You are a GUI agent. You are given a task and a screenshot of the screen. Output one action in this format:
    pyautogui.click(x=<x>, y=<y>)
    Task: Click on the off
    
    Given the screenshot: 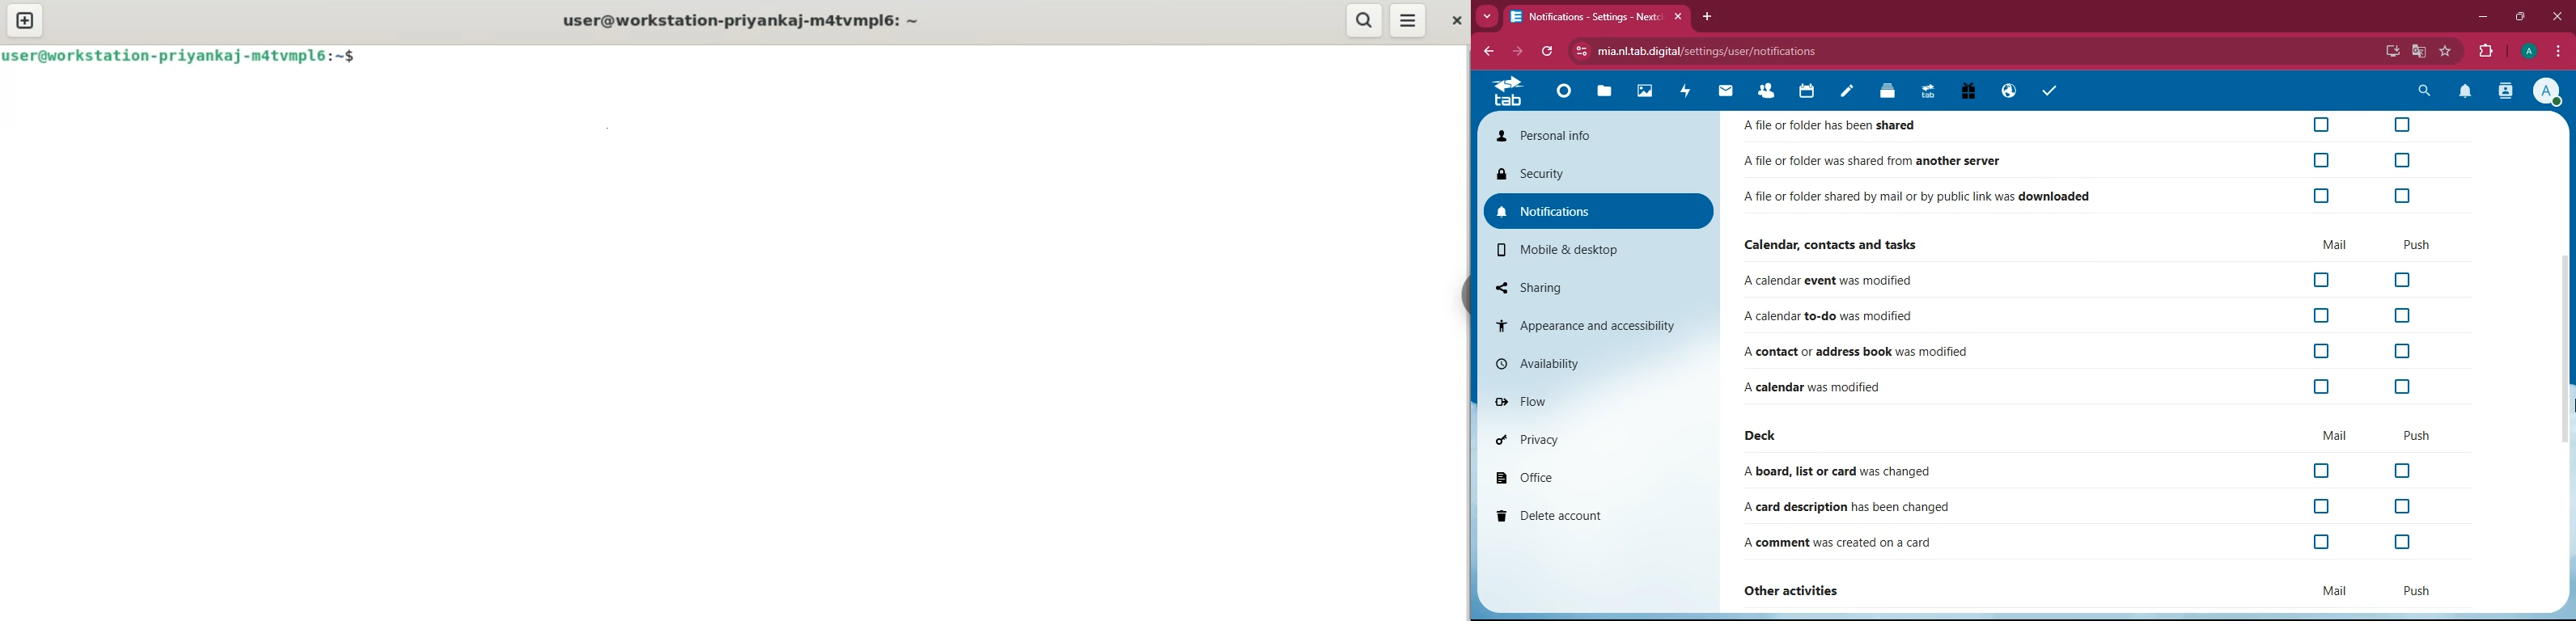 What is the action you would take?
    pyautogui.click(x=2404, y=470)
    